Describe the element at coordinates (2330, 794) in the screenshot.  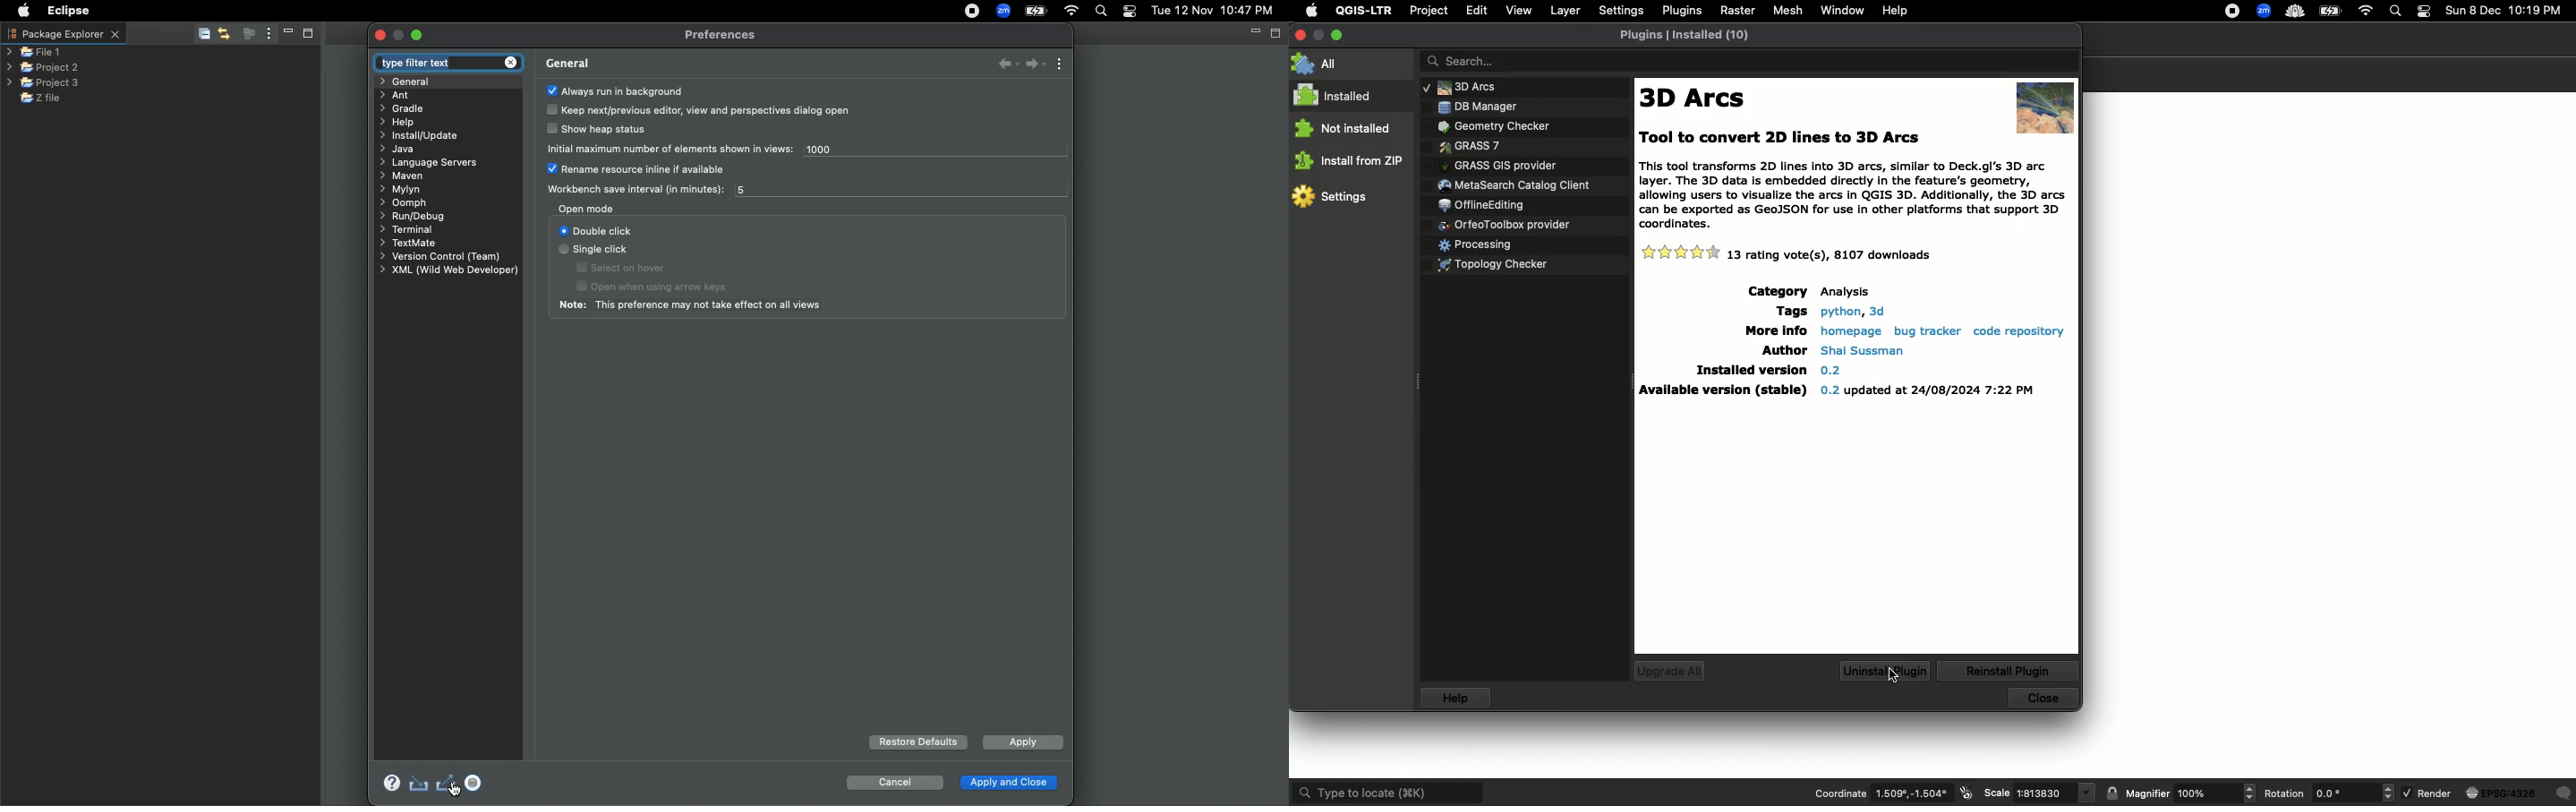
I see `Rotation` at that location.